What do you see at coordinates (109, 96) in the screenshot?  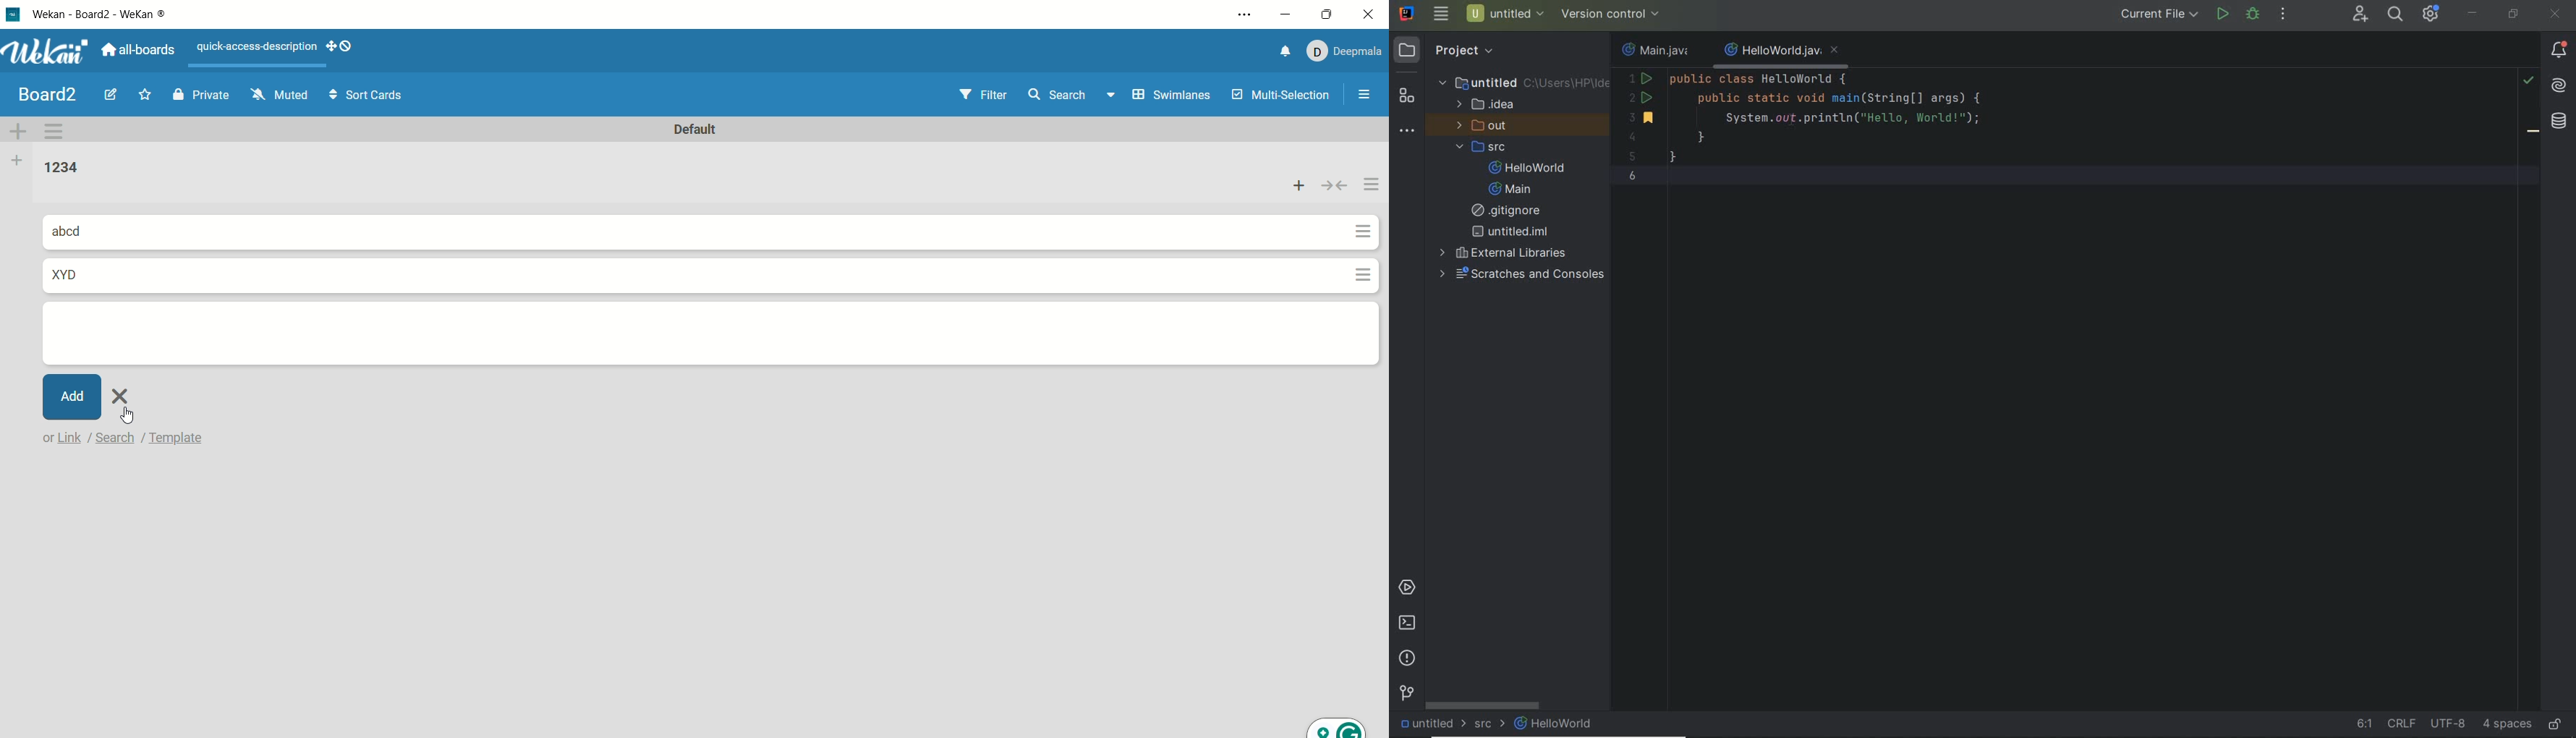 I see `edit` at bounding box center [109, 96].